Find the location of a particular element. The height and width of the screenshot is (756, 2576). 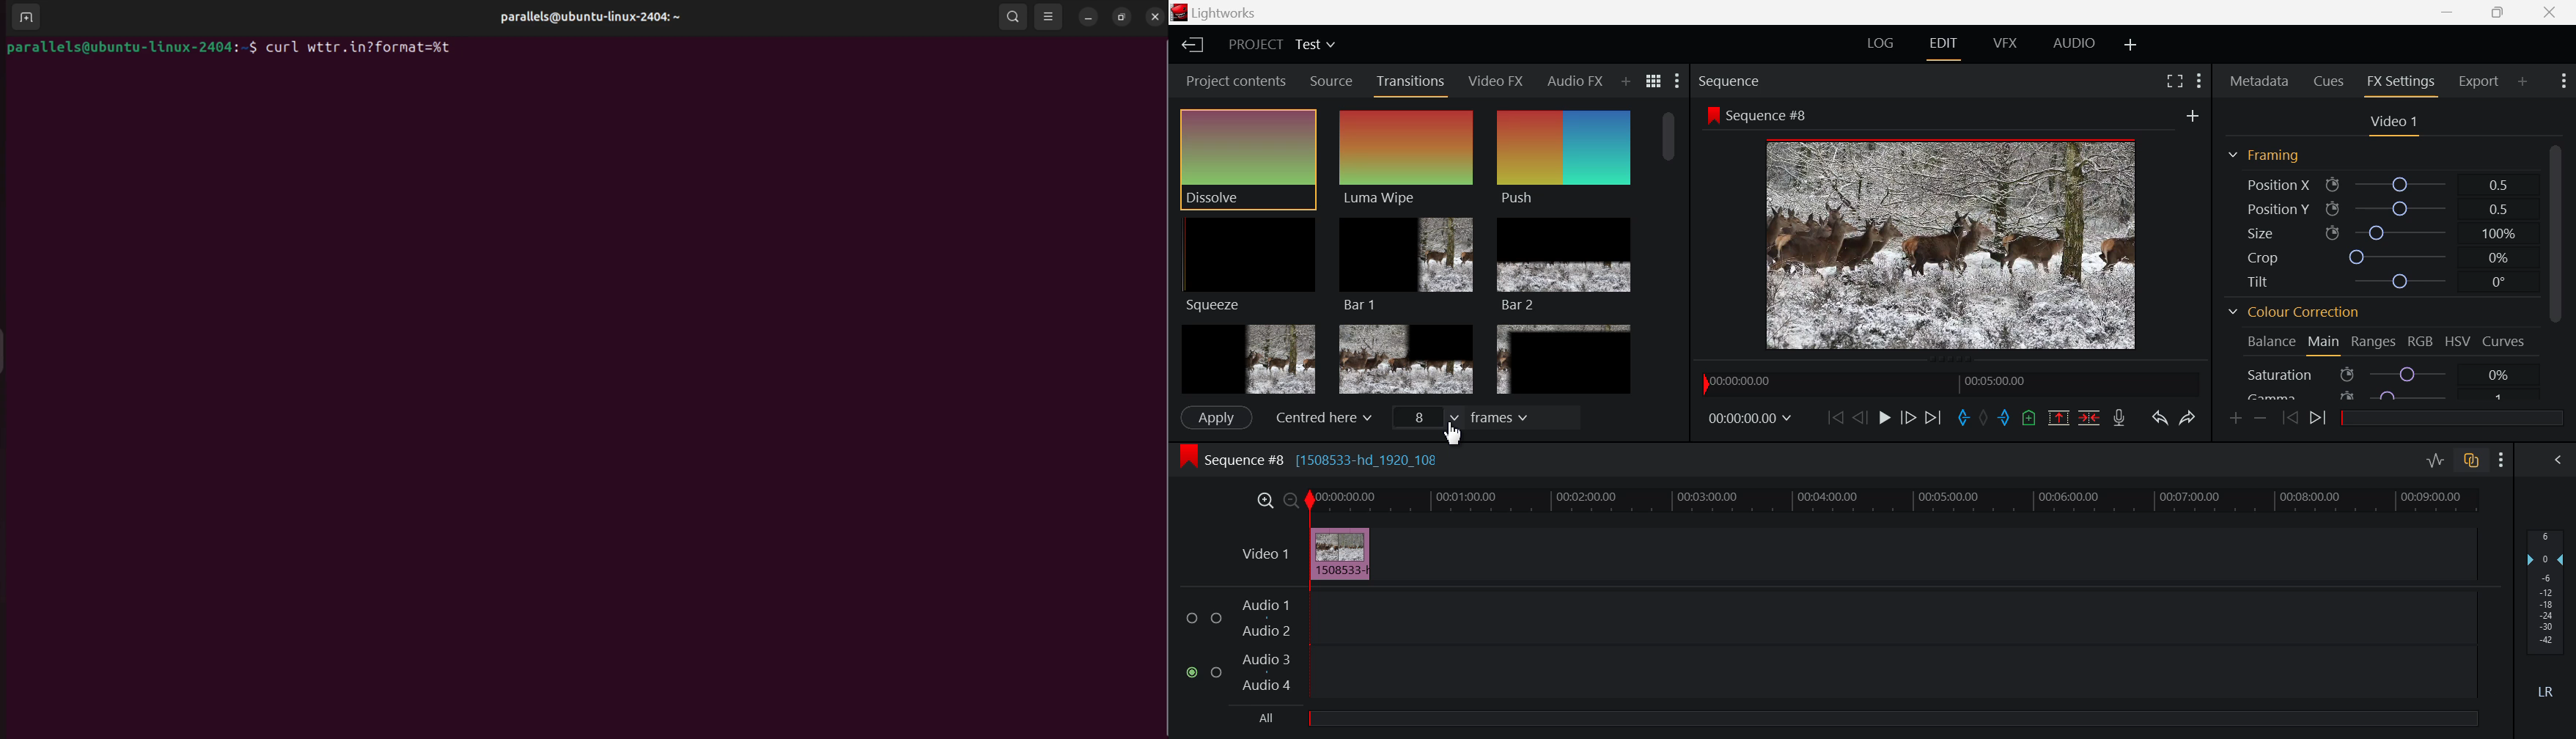

LOG Layout is located at coordinates (1883, 43).